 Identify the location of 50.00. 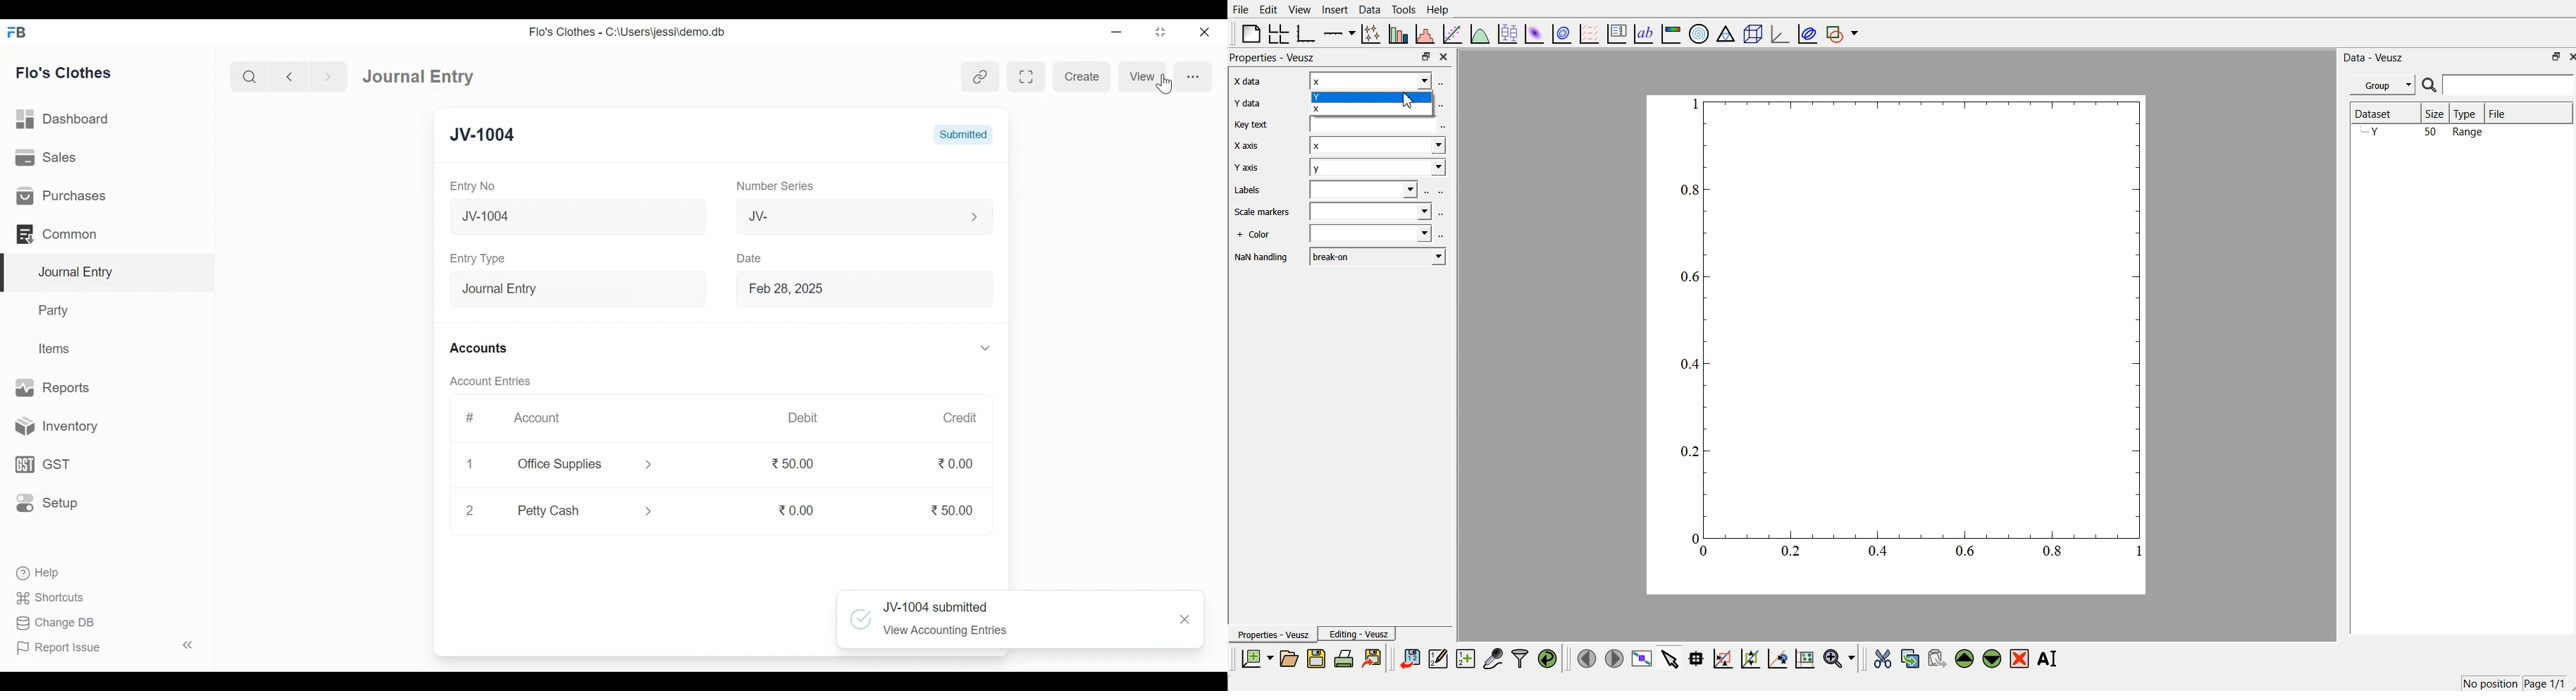
(792, 463).